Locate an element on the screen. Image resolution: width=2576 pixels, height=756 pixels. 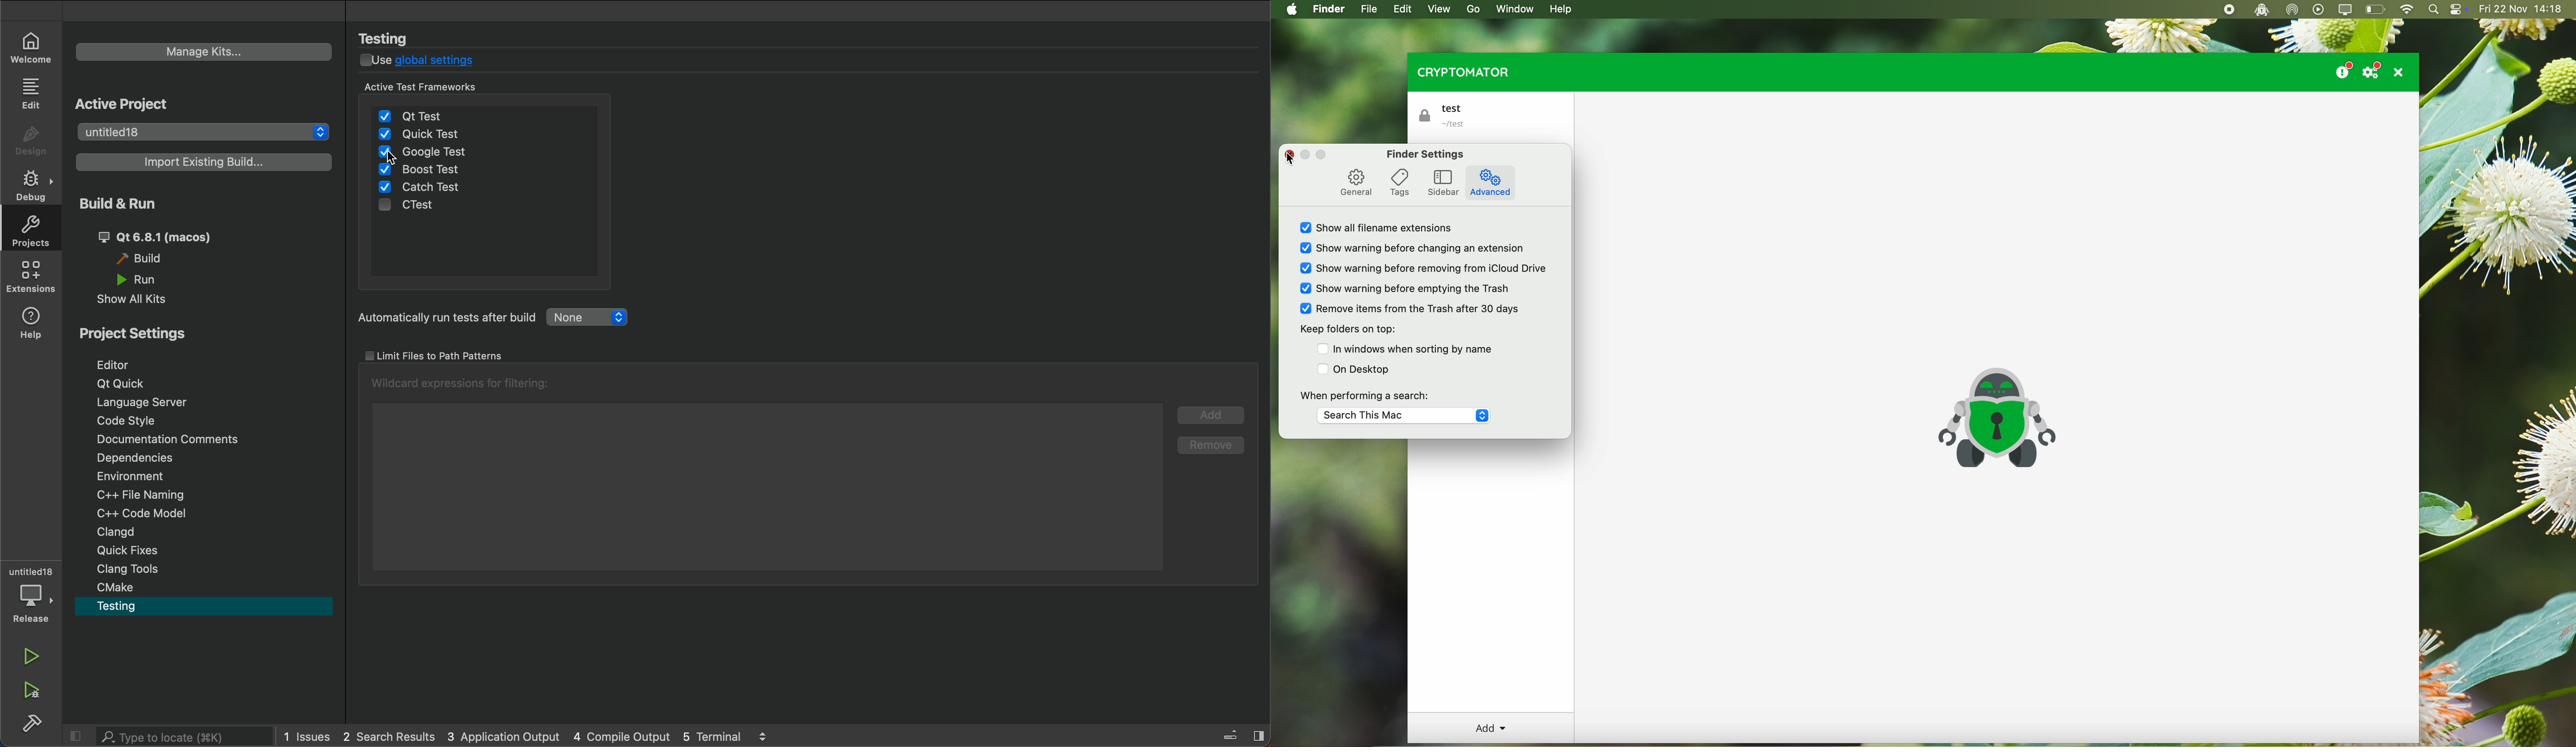
boost test is located at coordinates (421, 170).